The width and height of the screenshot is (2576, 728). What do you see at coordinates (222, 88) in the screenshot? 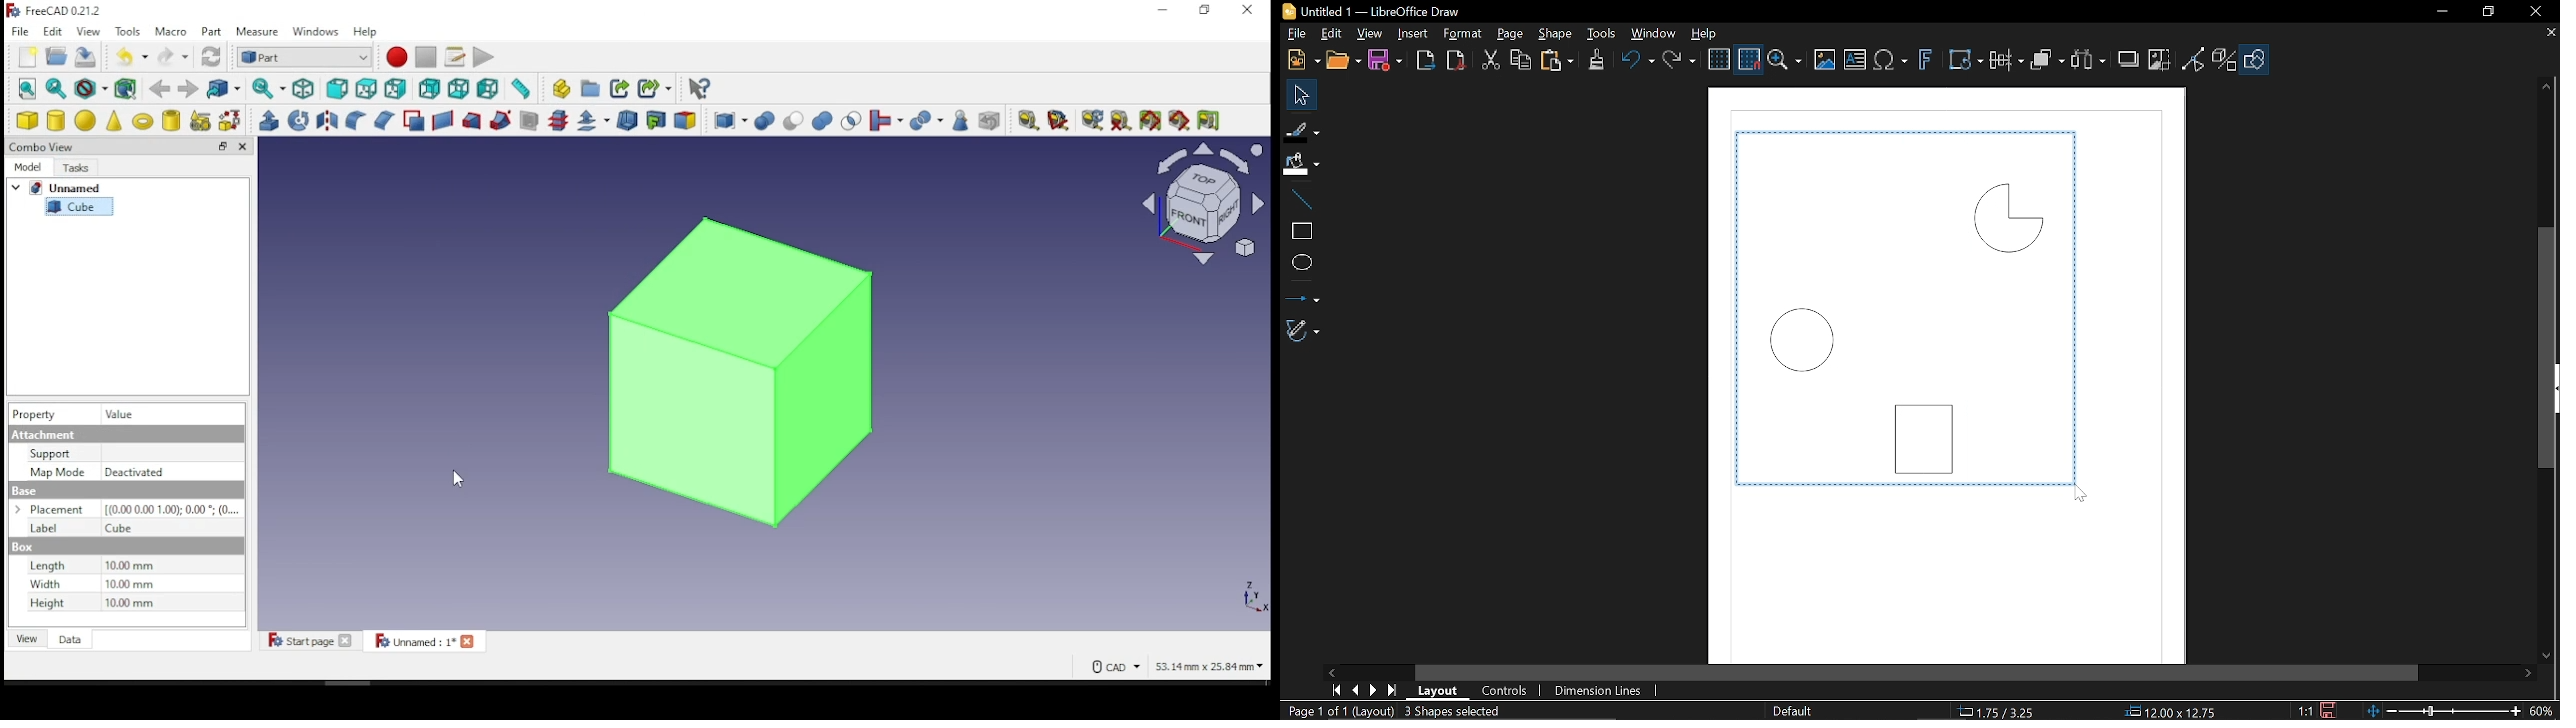
I see `go to linked object` at bounding box center [222, 88].